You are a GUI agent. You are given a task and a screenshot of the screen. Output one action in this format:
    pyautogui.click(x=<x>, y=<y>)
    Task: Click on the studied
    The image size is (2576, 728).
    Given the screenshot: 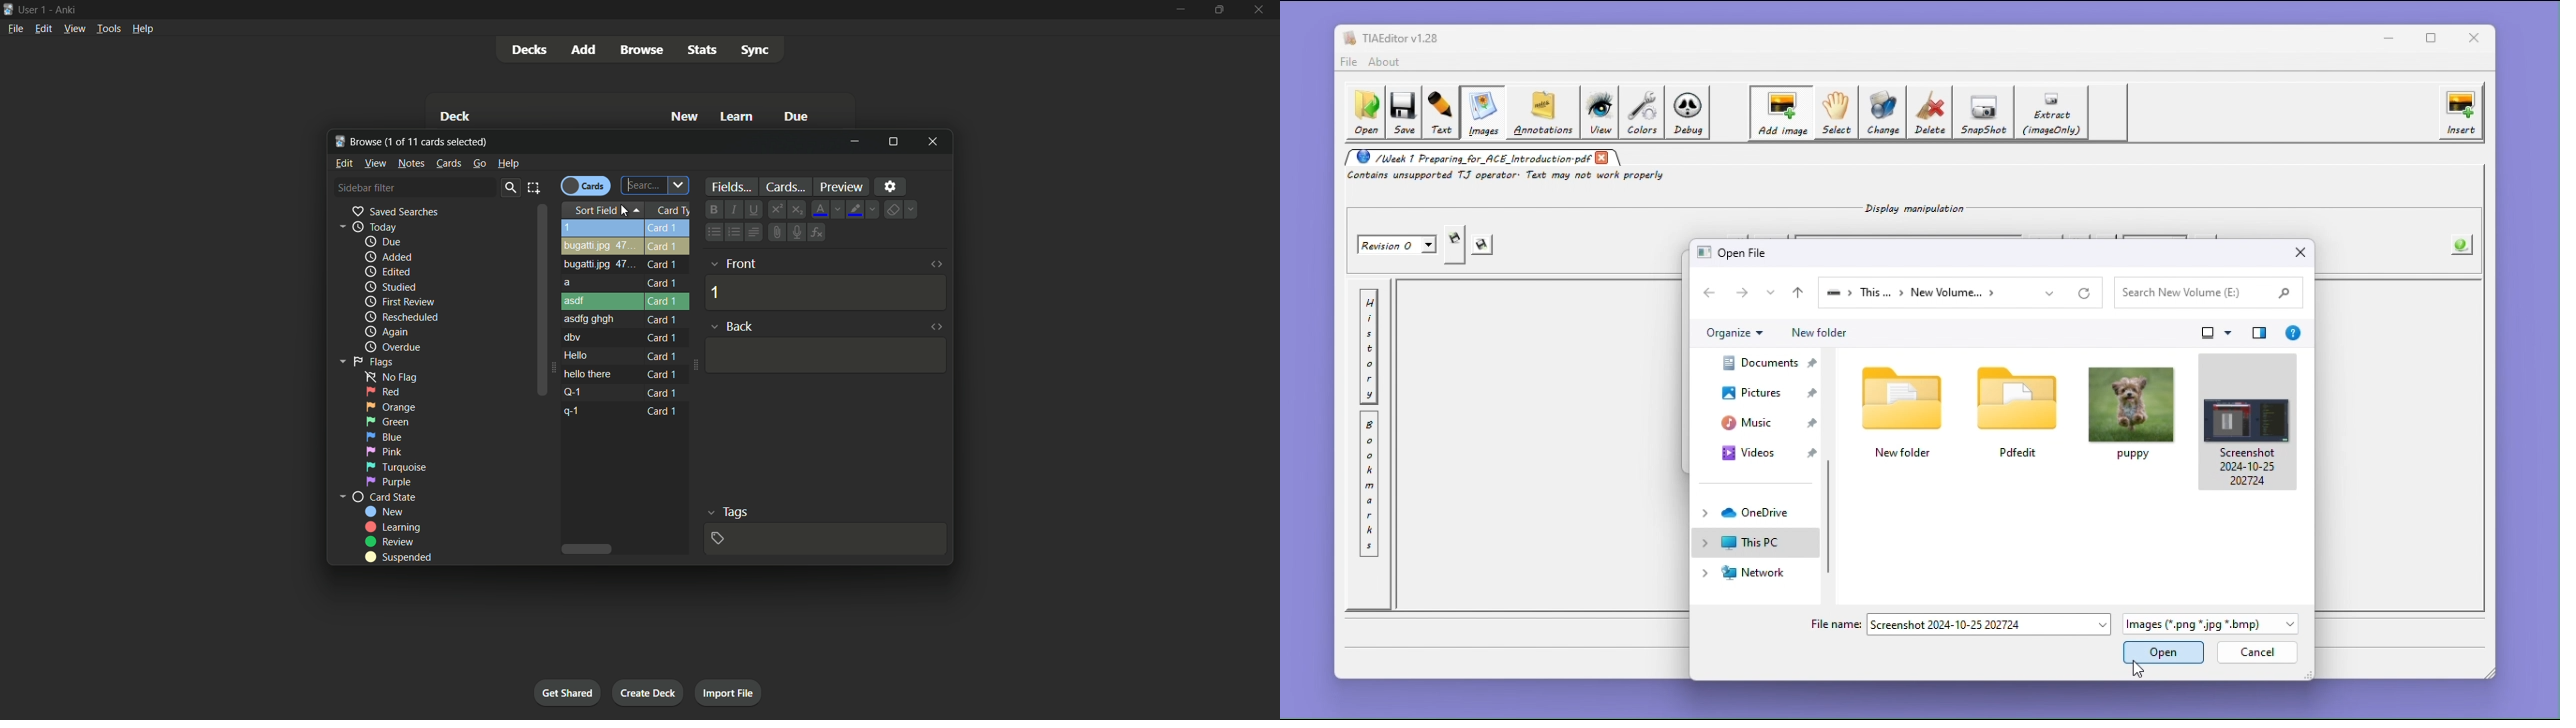 What is the action you would take?
    pyautogui.click(x=391, y=287)
    